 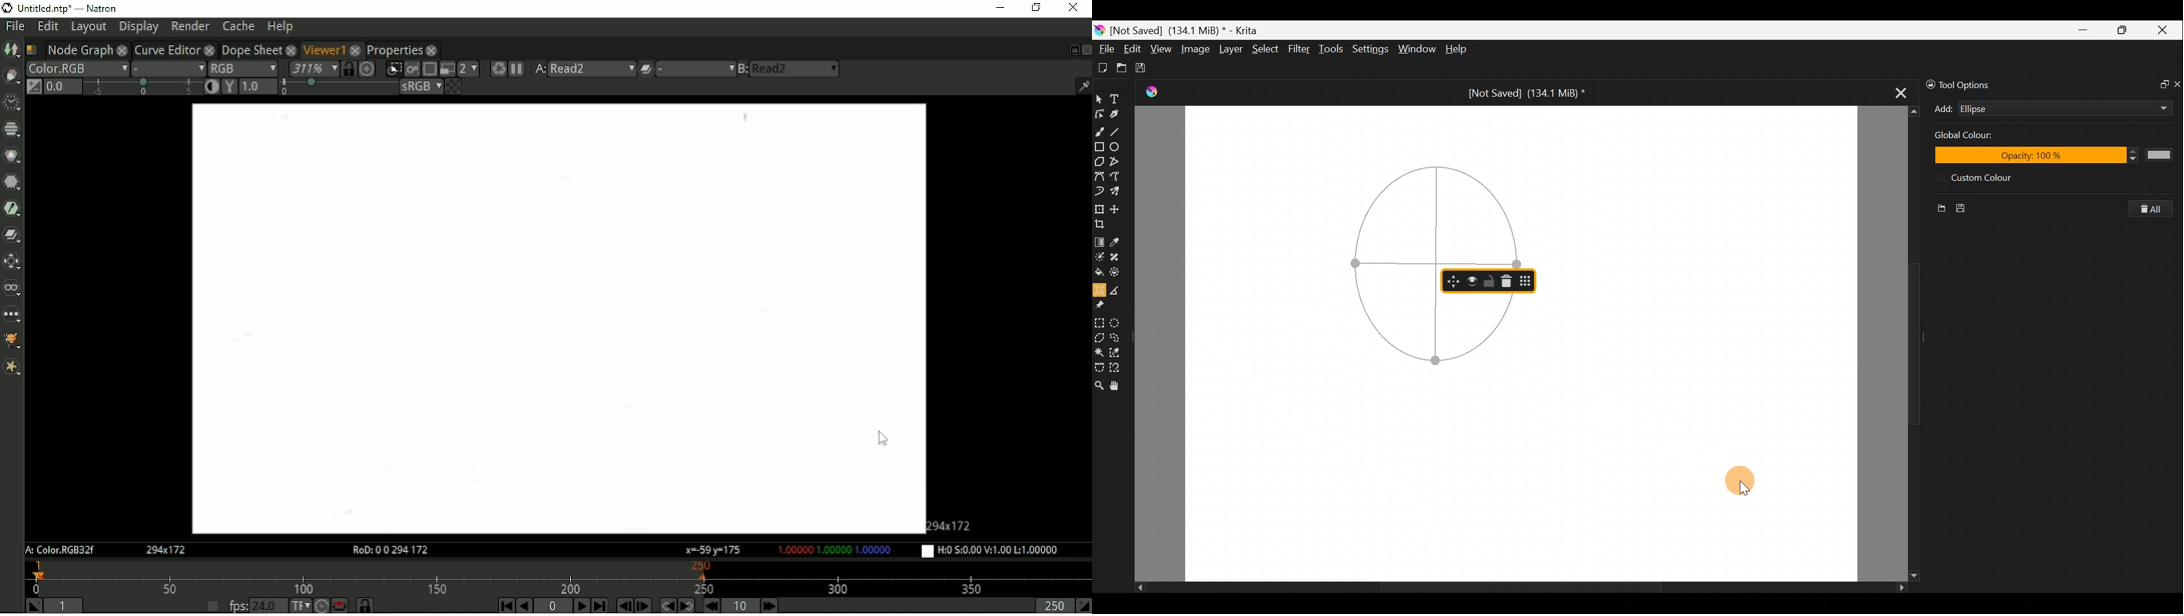 I want to click on Last frame, so click(x=600, y=605).